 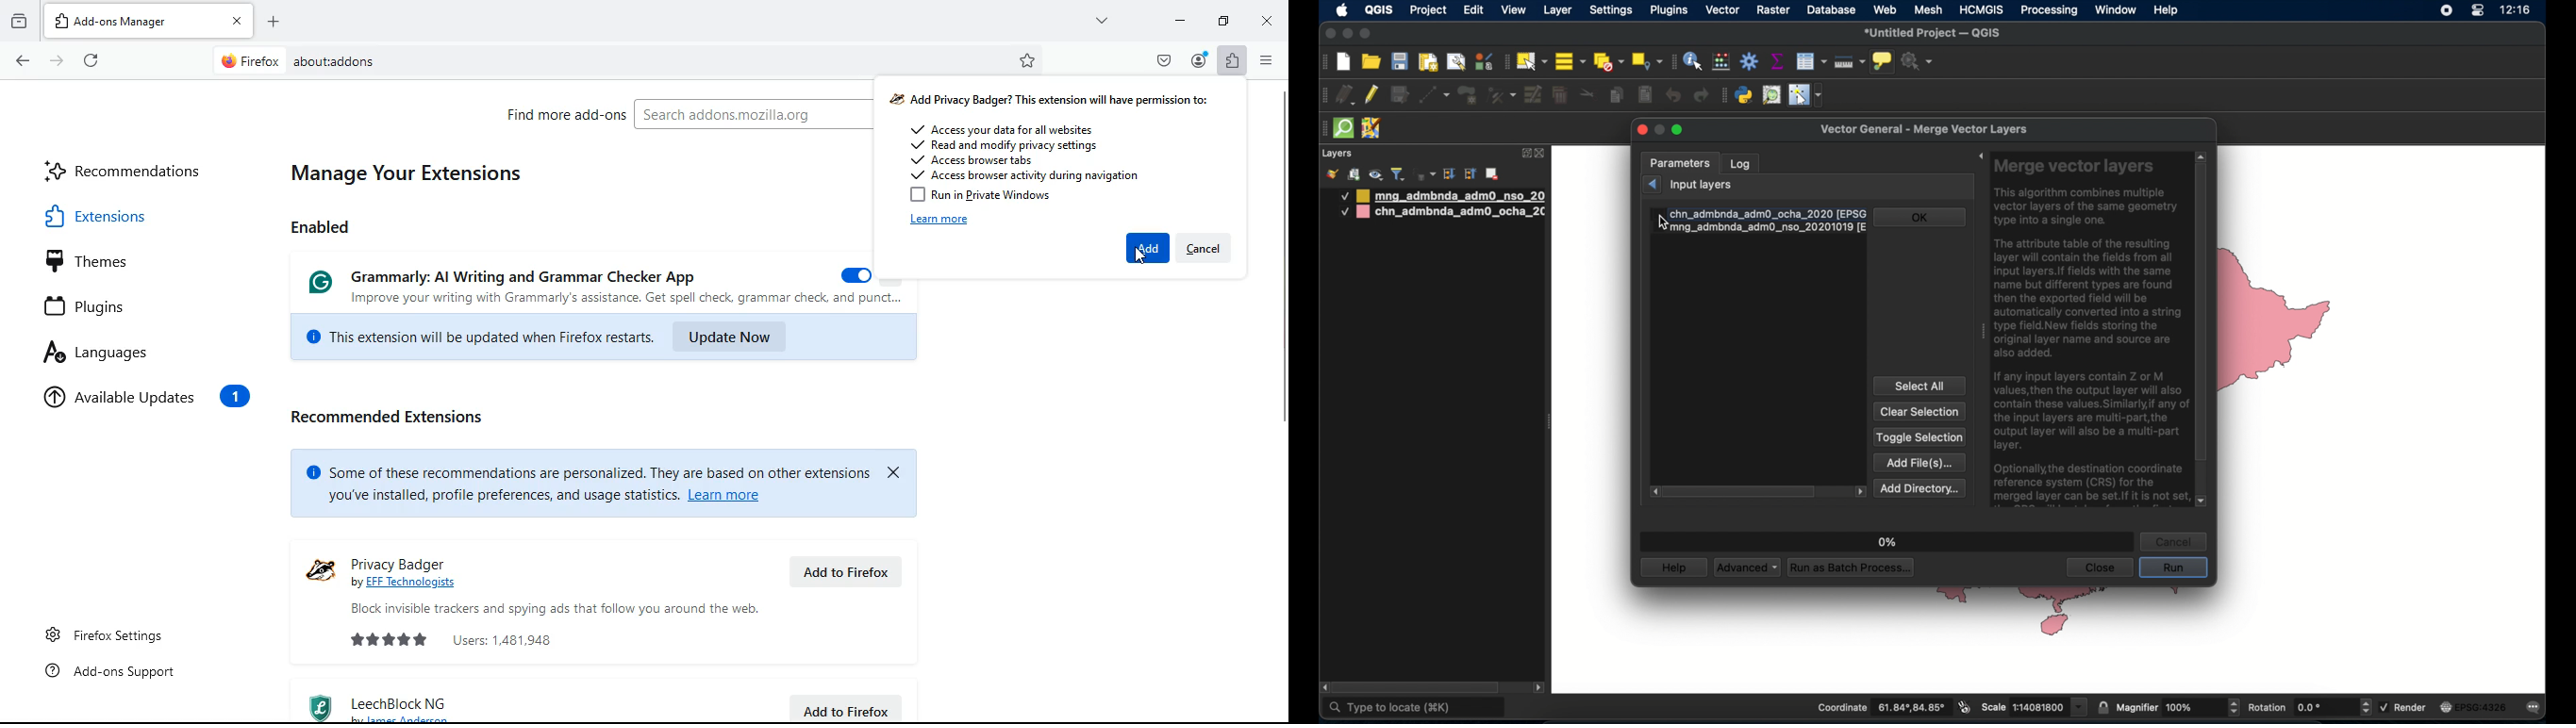 I want to click on open layout manager, so click(x=1455, y=62).